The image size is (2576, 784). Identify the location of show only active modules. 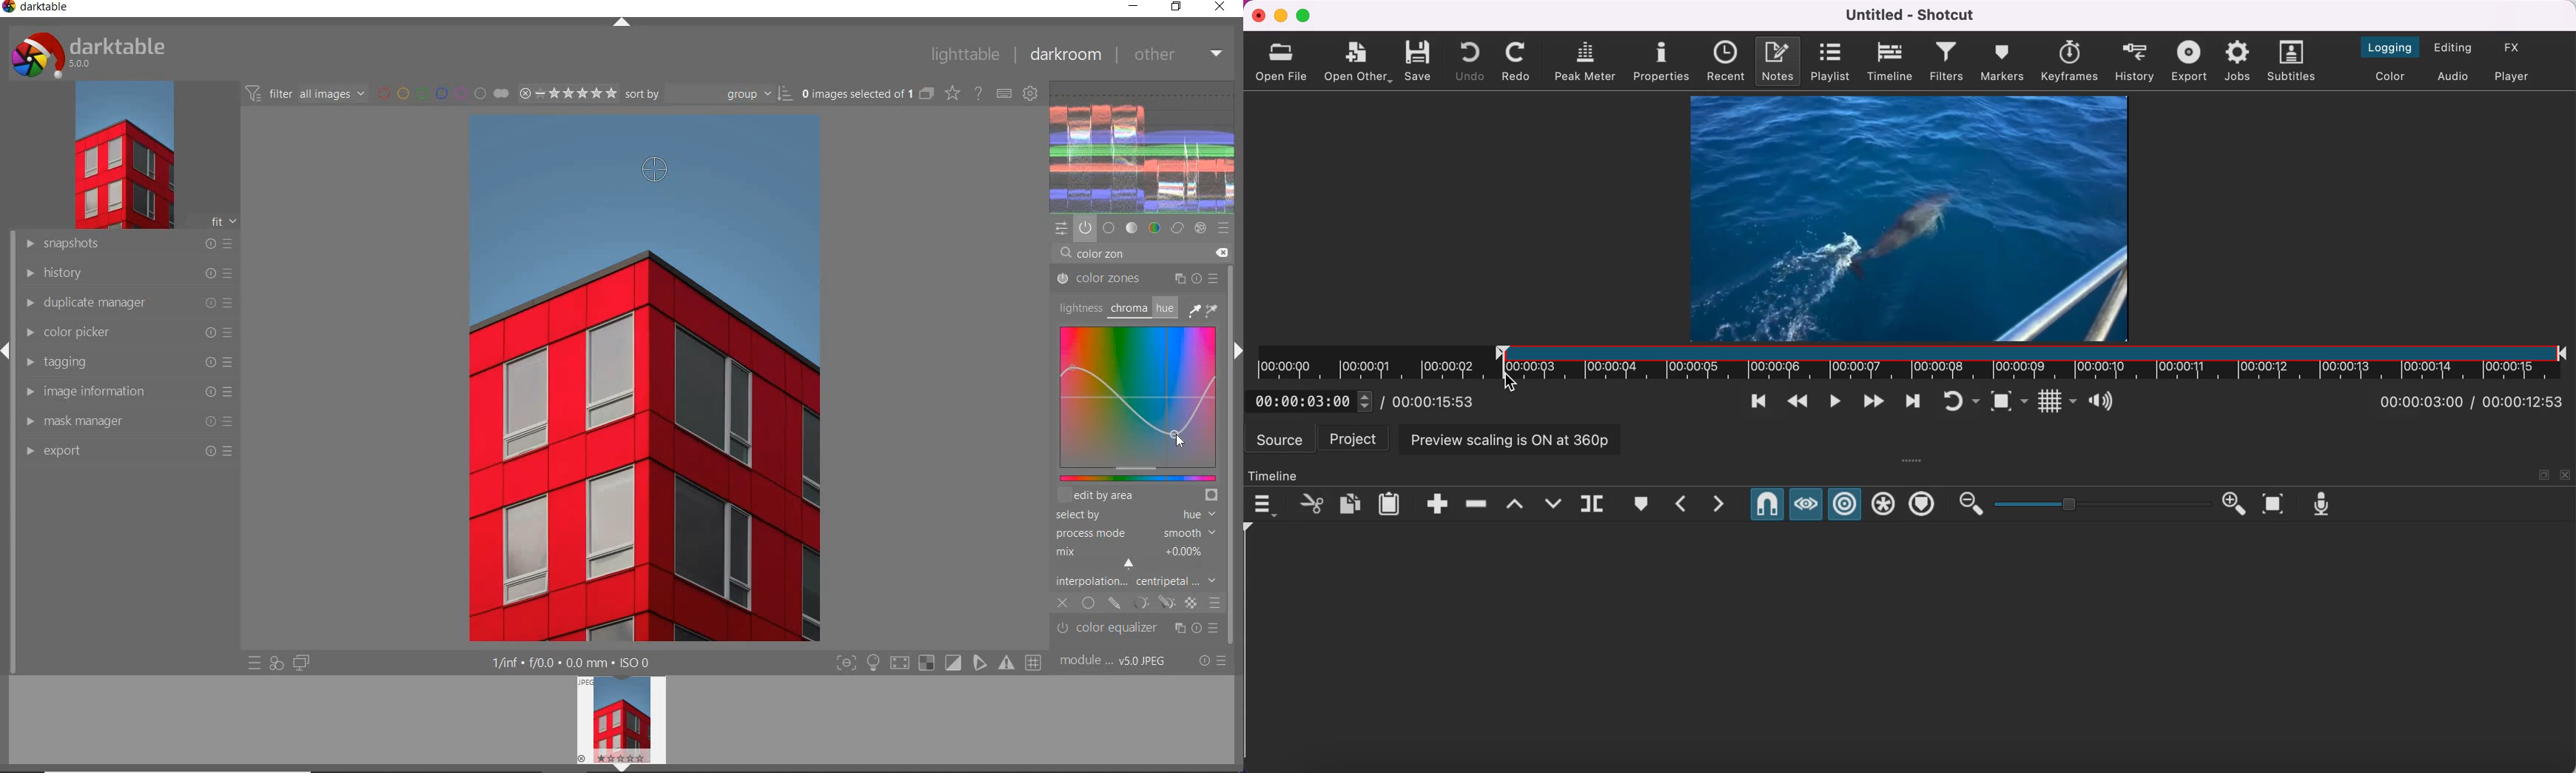
(1085, 227).